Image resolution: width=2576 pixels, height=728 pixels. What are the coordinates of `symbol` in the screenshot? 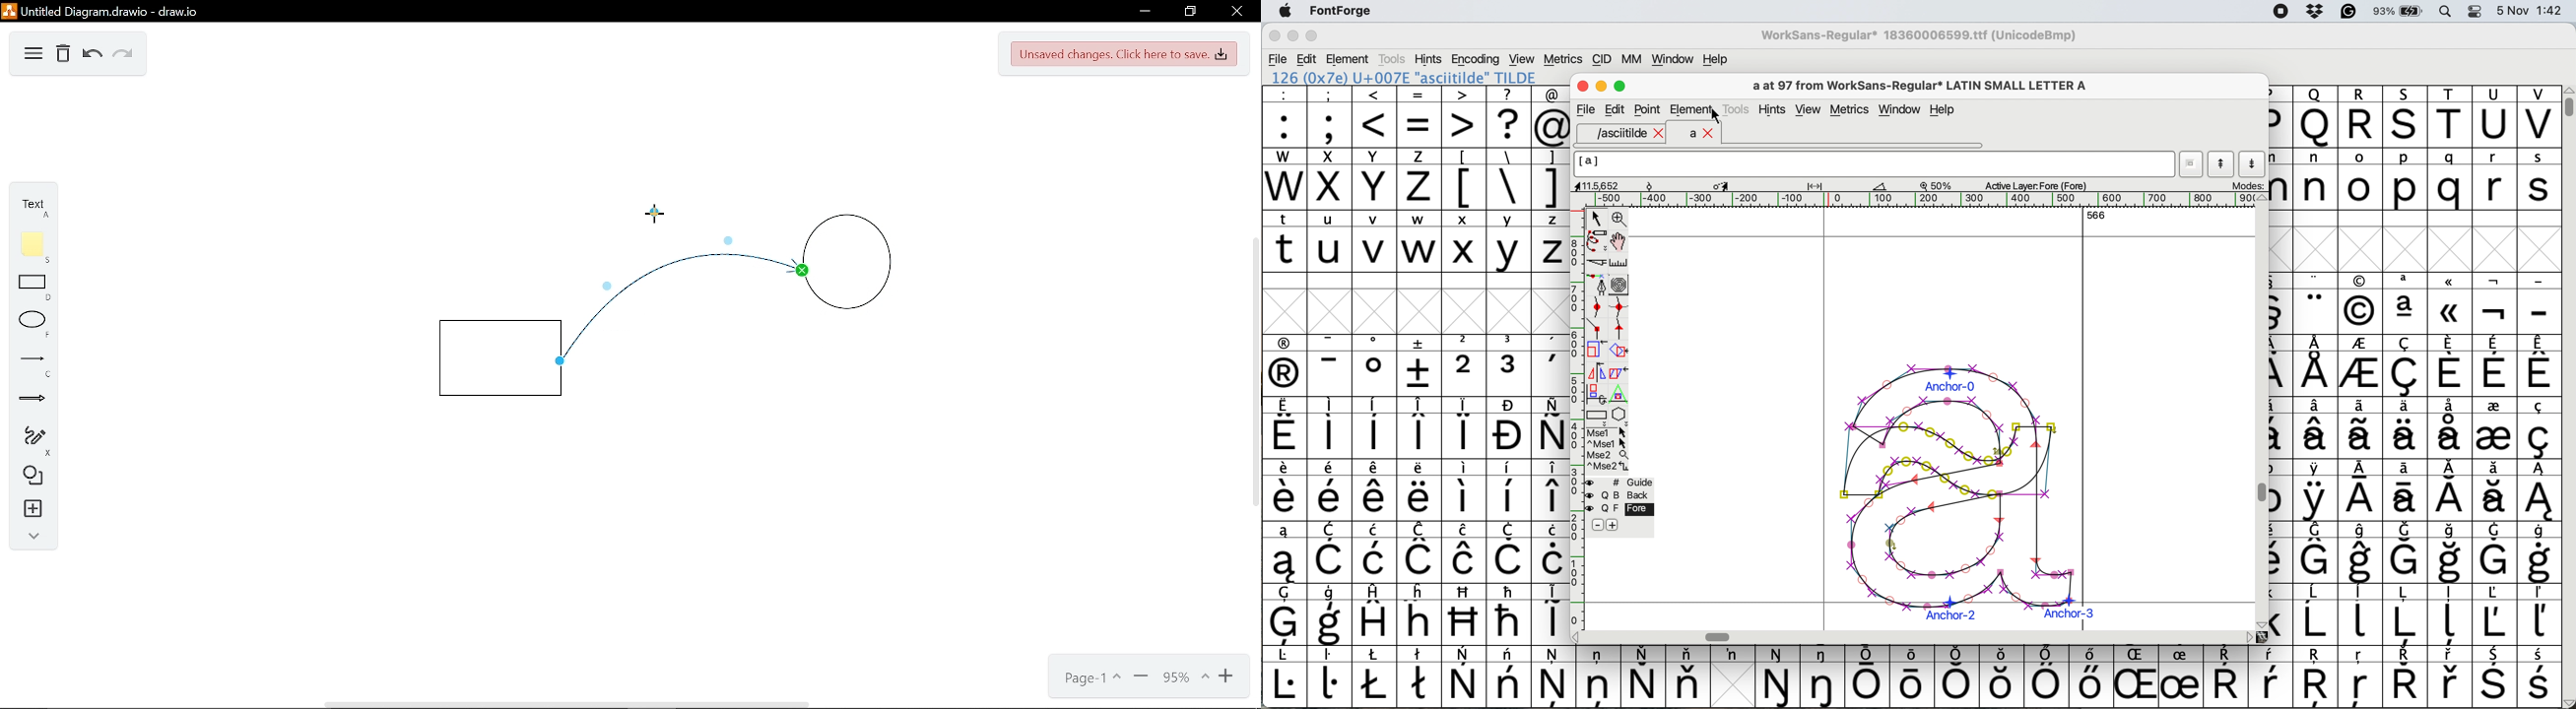 It's located at (2539, 615).